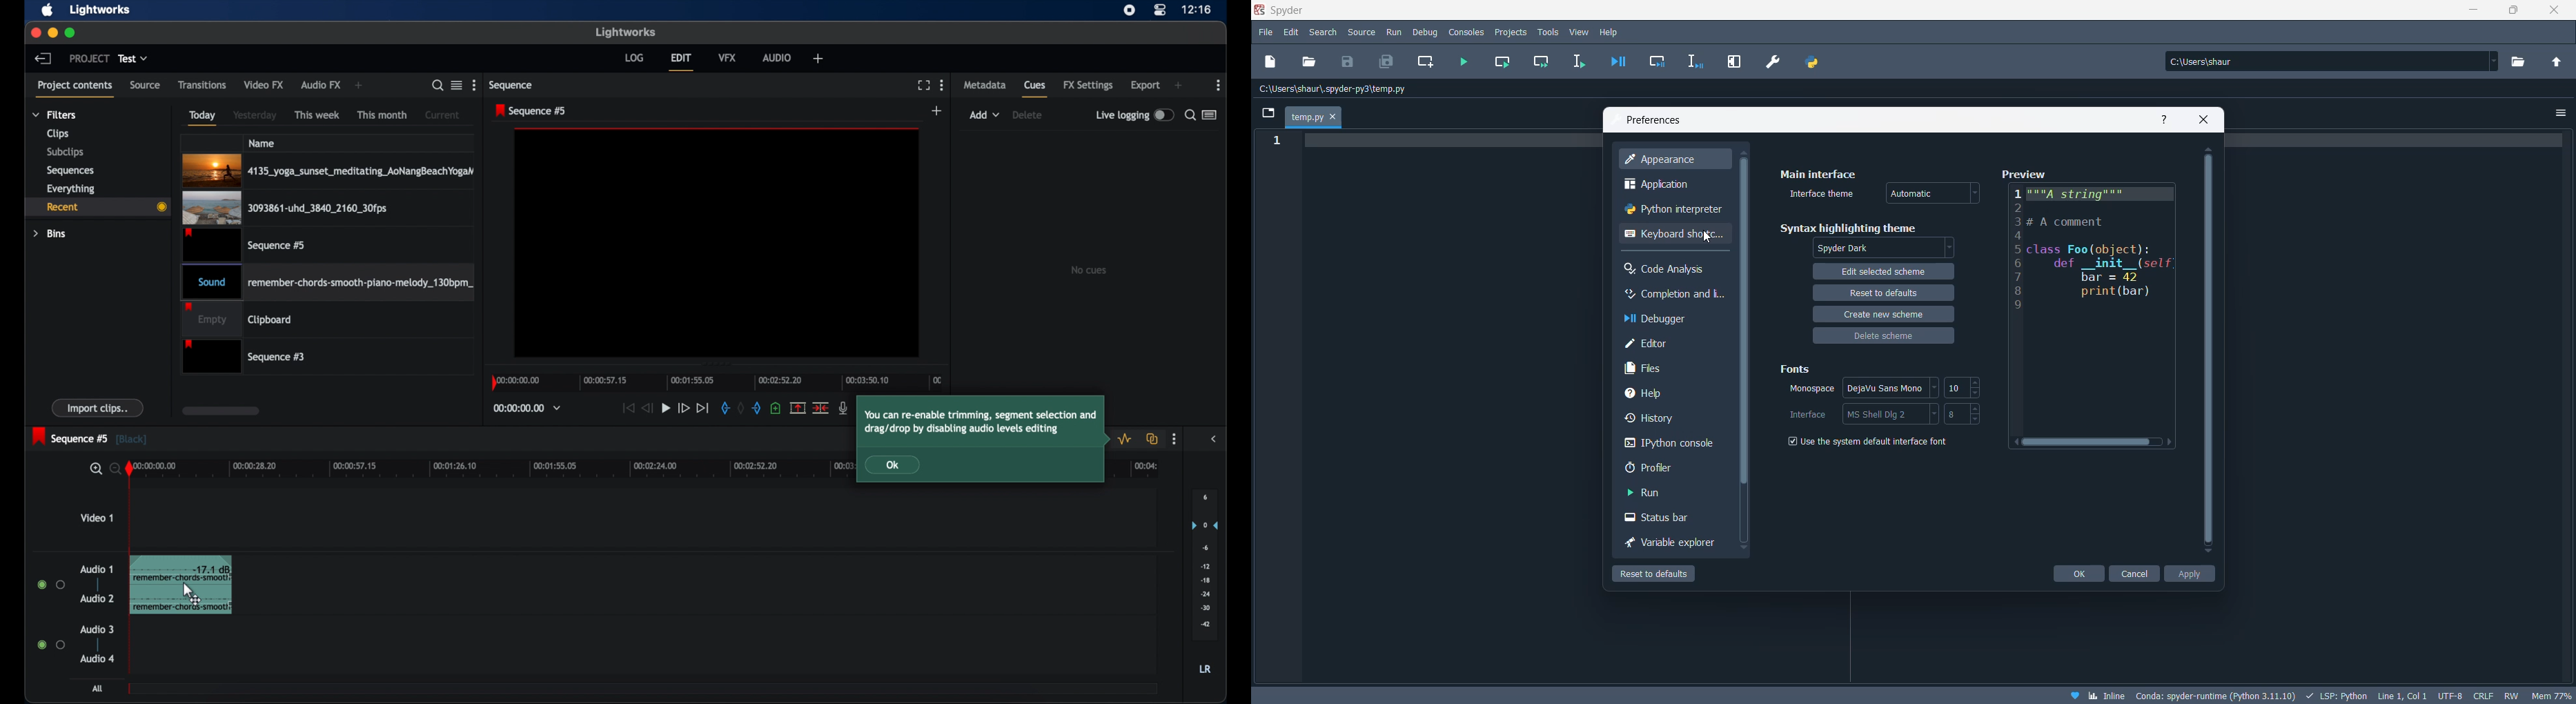 The height and width of the screenshot is (728, 2576). What do you see at coordinates (1878, 446) in the screenshot?
I see `use system default checkbox` at bounding box center [1878, 446].